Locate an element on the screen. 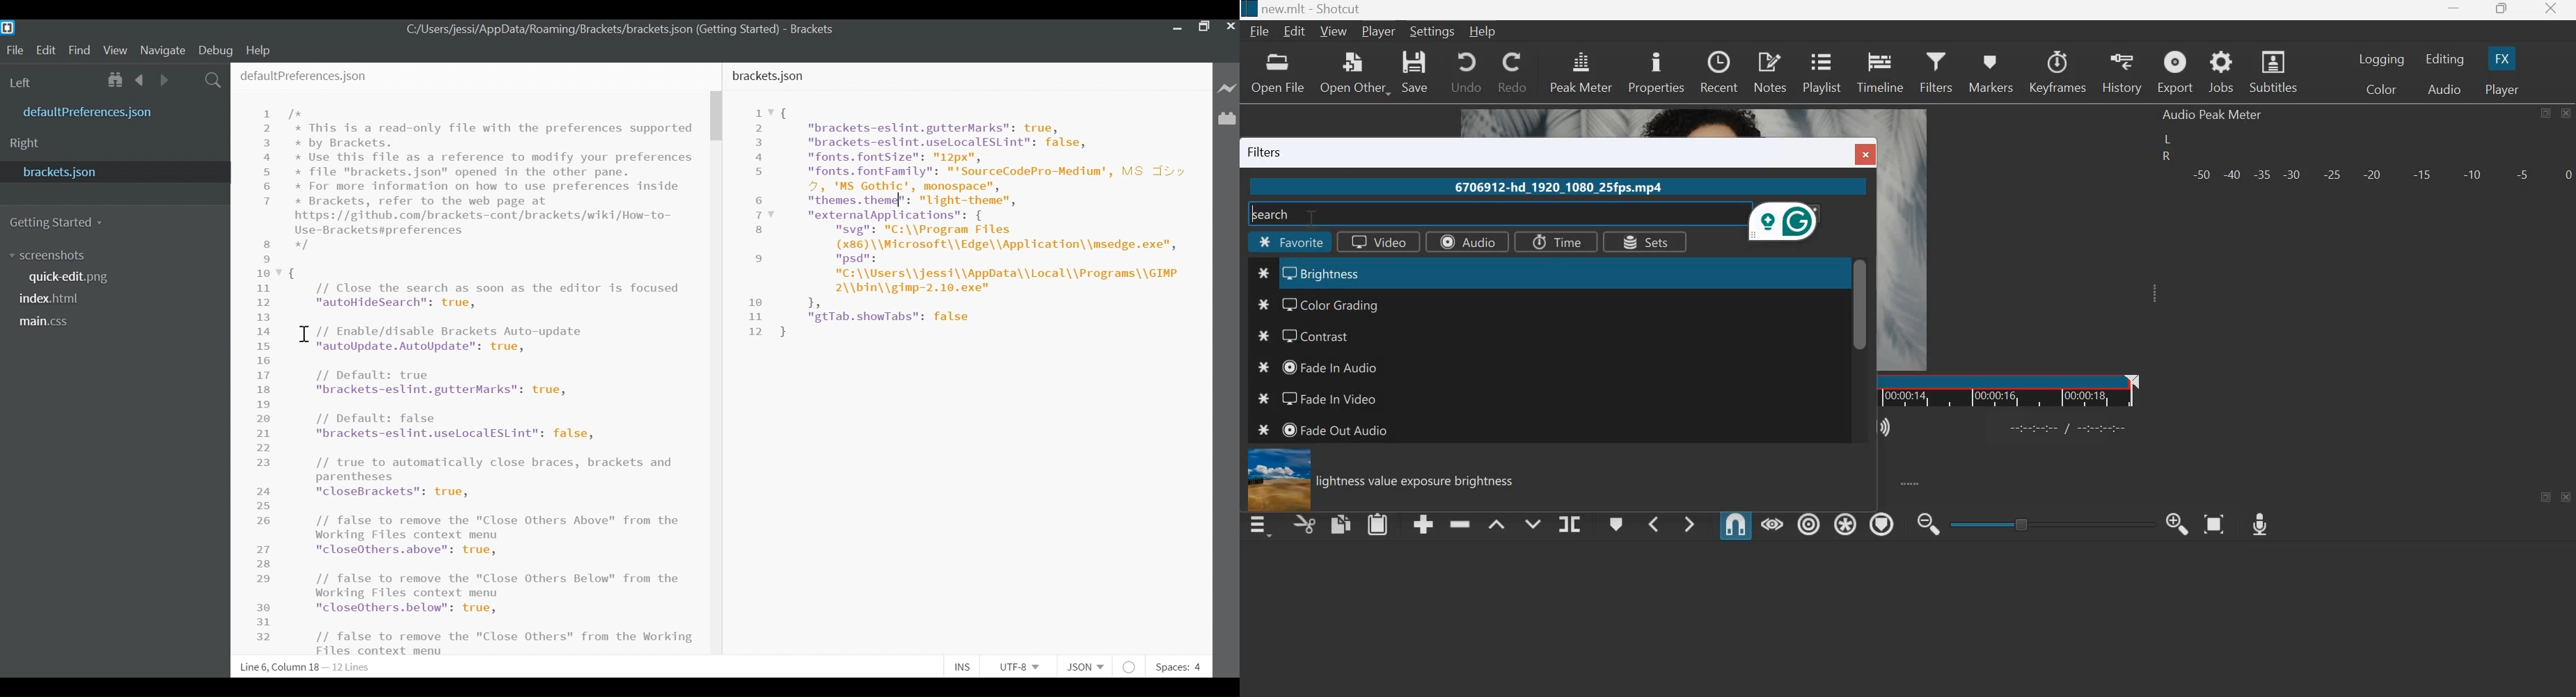 The width and height of the screenshot is (2576, 700). Scrub while dragging is located at coordinates (1773, 524).